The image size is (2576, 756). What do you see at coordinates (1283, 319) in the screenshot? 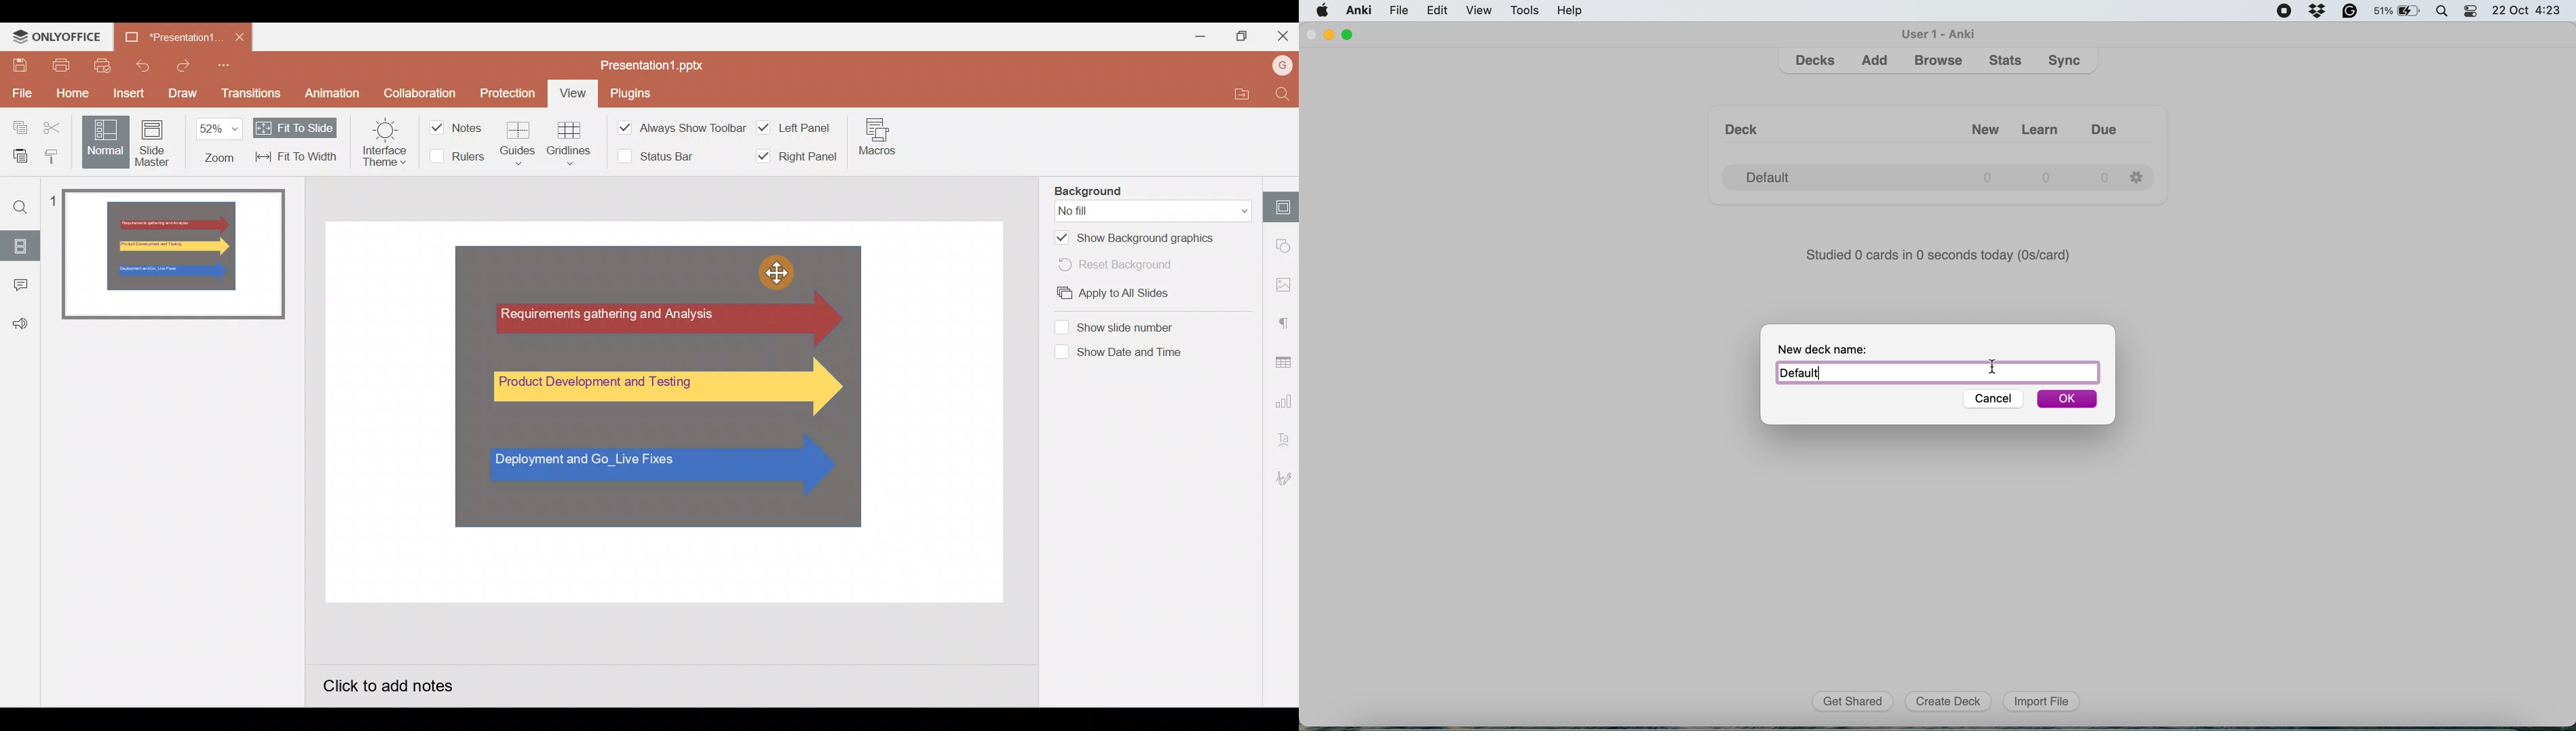
I see `Paragraph settings` at bounding box center [1283, 319].